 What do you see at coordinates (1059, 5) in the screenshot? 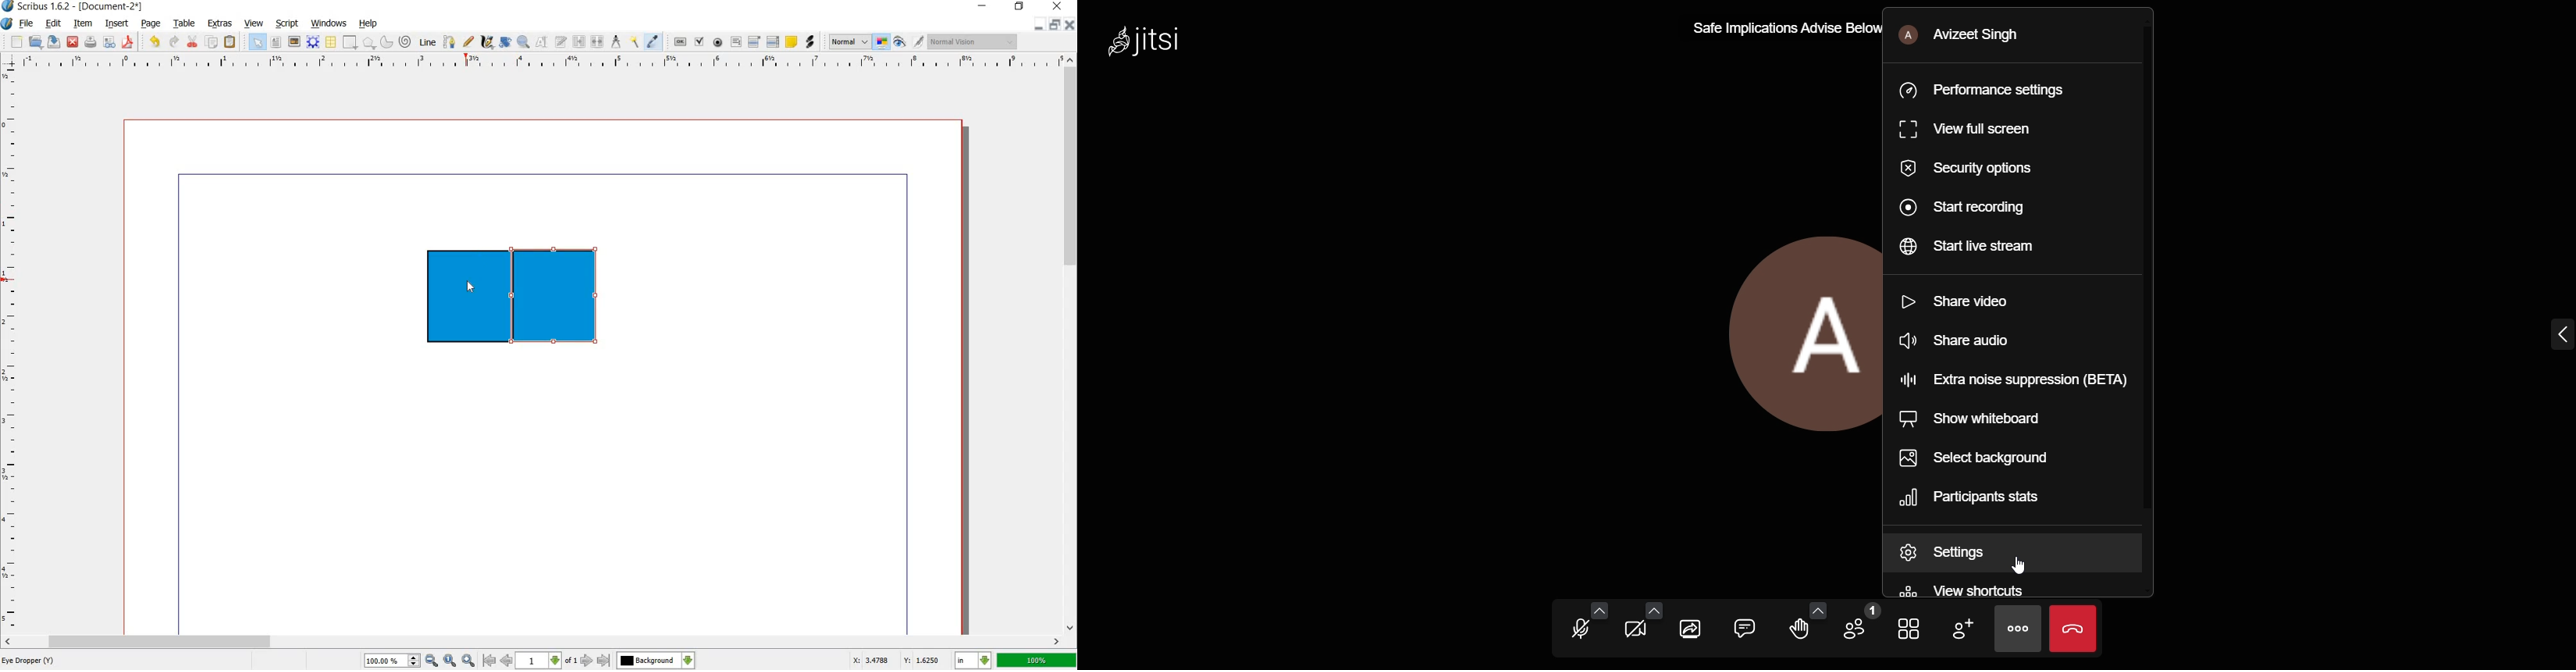
I see `close` at bounding box center [1059, 5].